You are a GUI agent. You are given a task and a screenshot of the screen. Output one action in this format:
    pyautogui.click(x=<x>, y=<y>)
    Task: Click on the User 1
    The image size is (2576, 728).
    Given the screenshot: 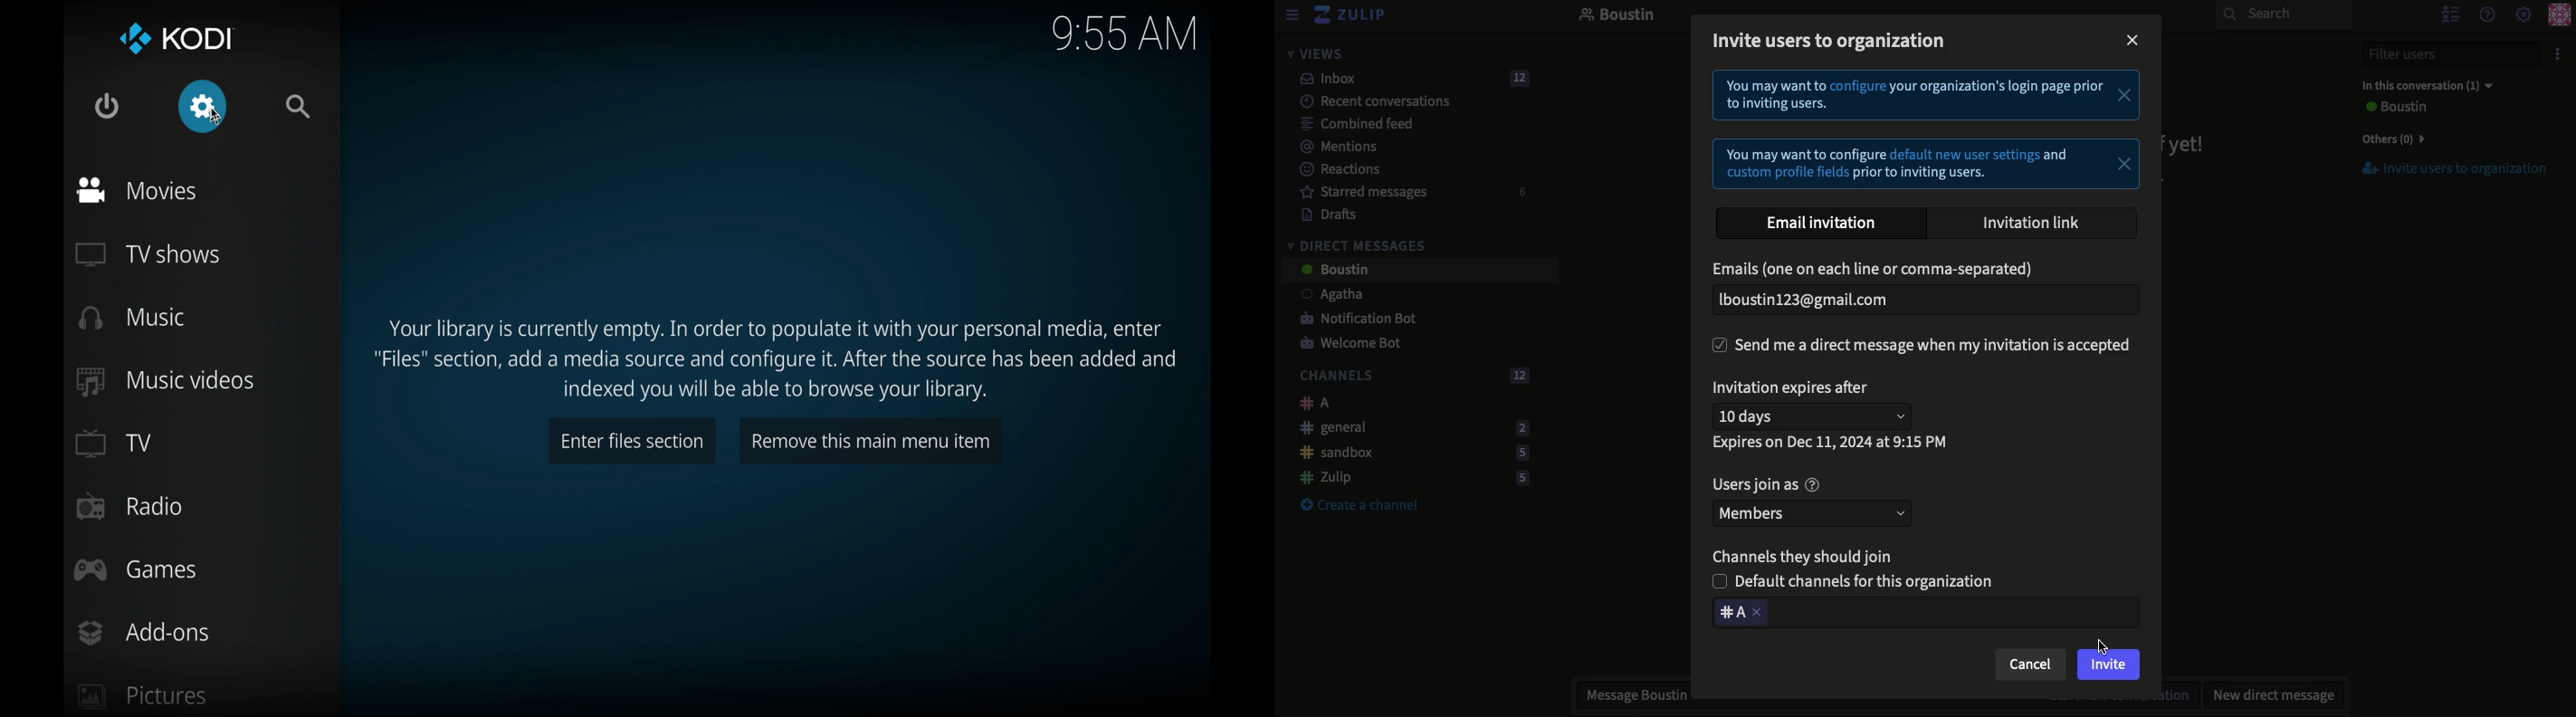 What is the action you would take?
    pyautogui.click(x=1322, y=296)
    